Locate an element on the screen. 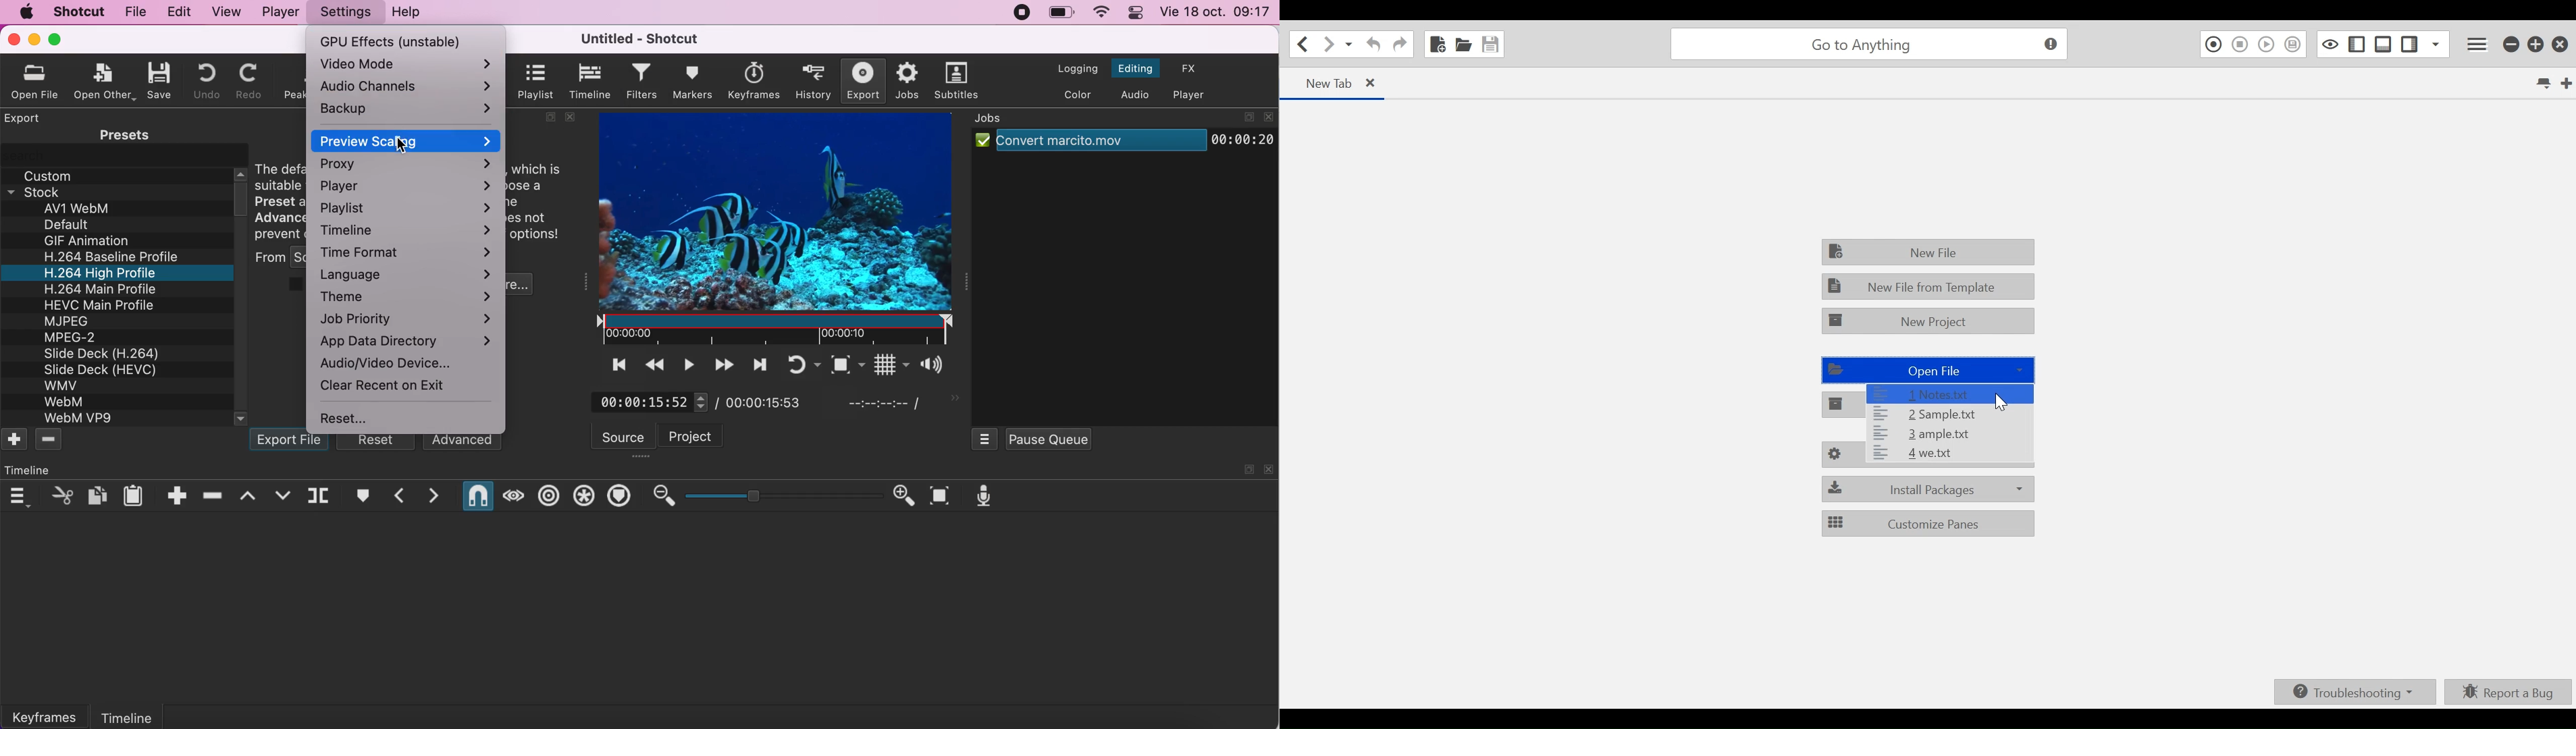 Image resolution: width=2576 pixels, height=756 pixels. audio/video device is located at coordinates (391, 365).